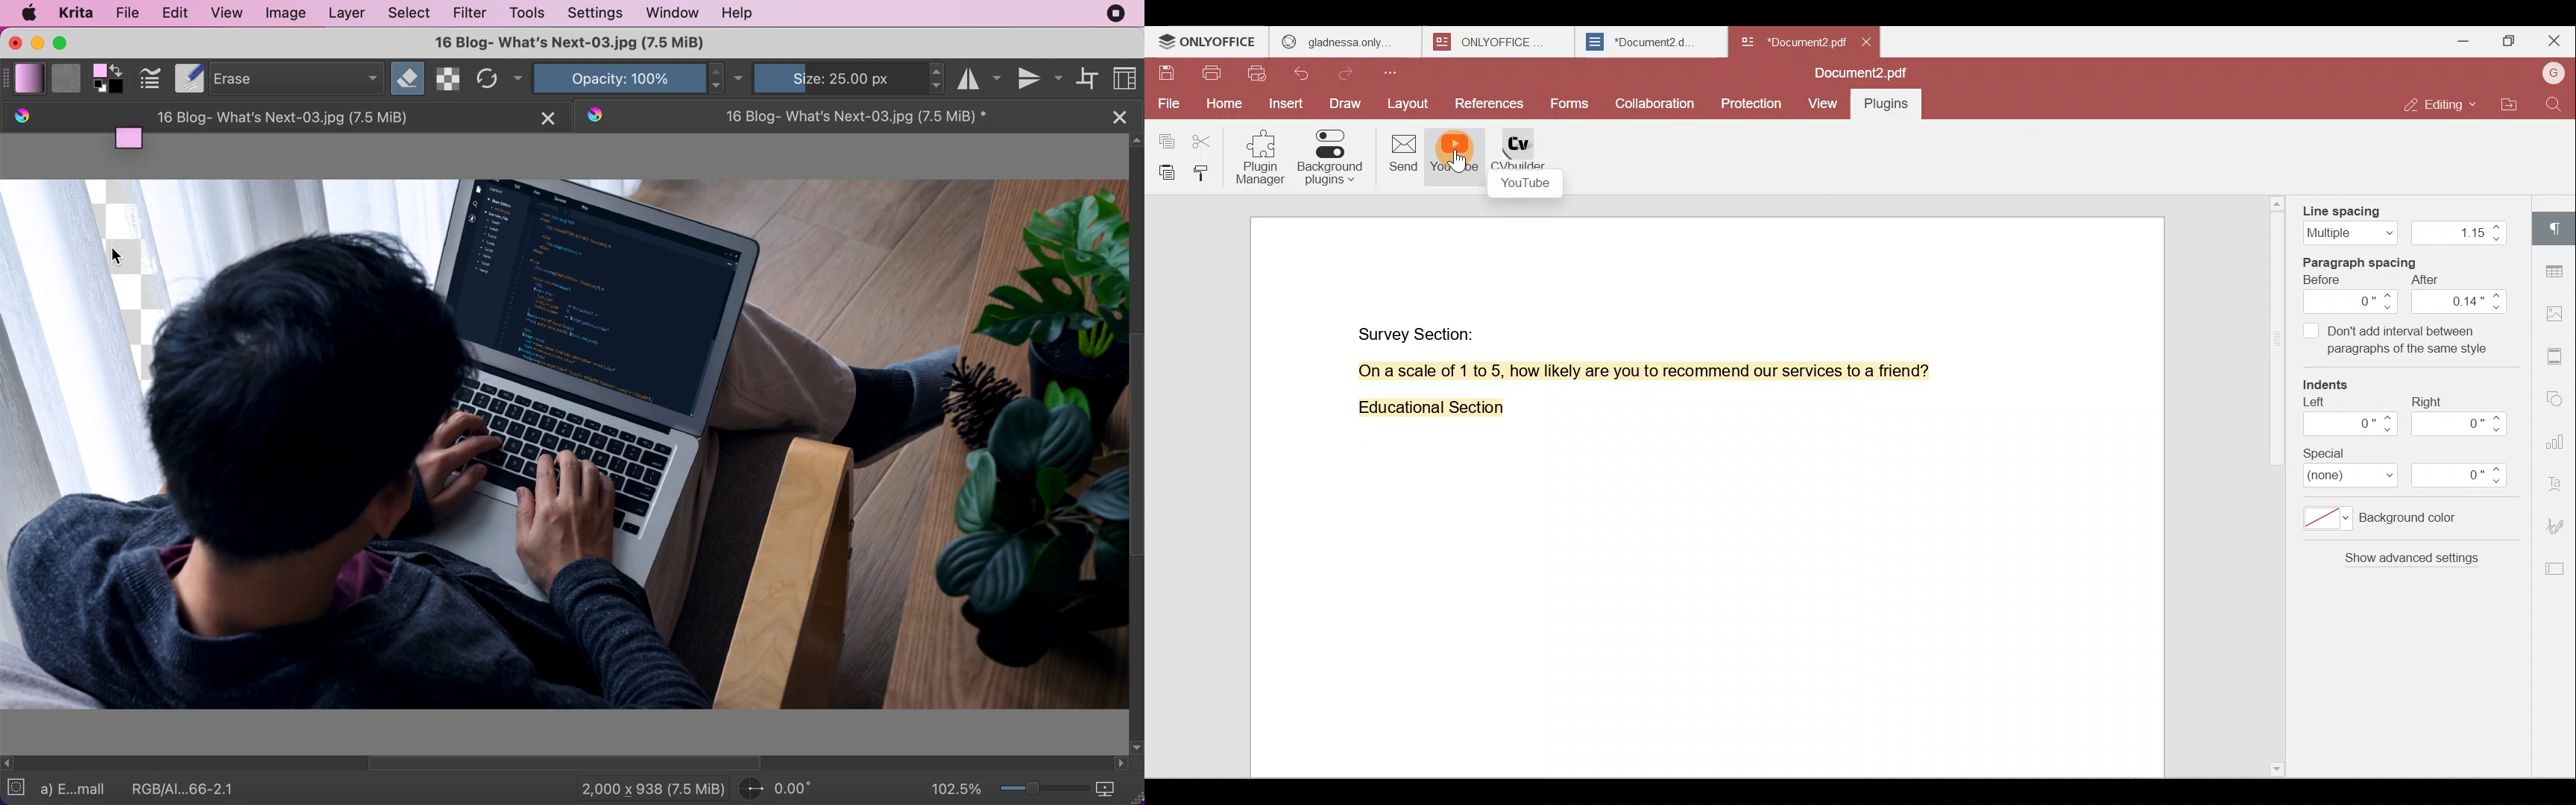 The width and height of the screenshot is (2576, 812). Describe the element at coordinates (295, 78) in the screenshot. I see `erase` at that location.